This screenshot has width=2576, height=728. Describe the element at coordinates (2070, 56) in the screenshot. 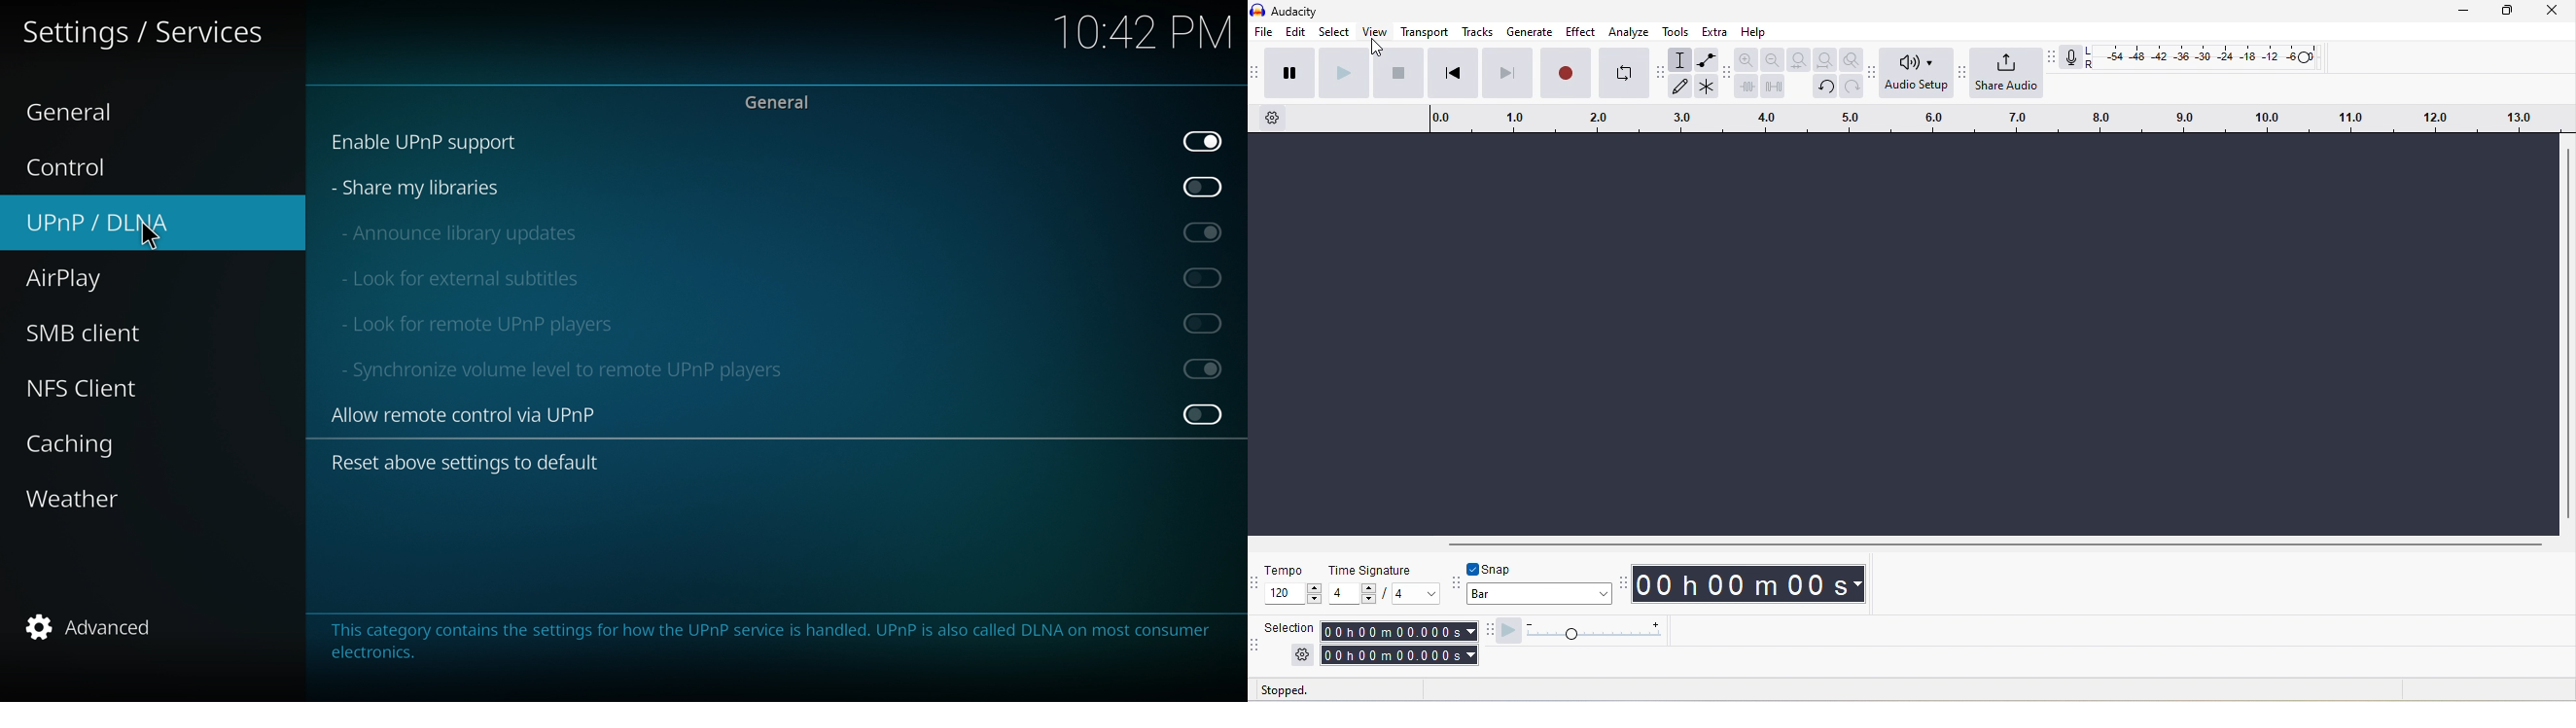

I see `recording meter` at that location.